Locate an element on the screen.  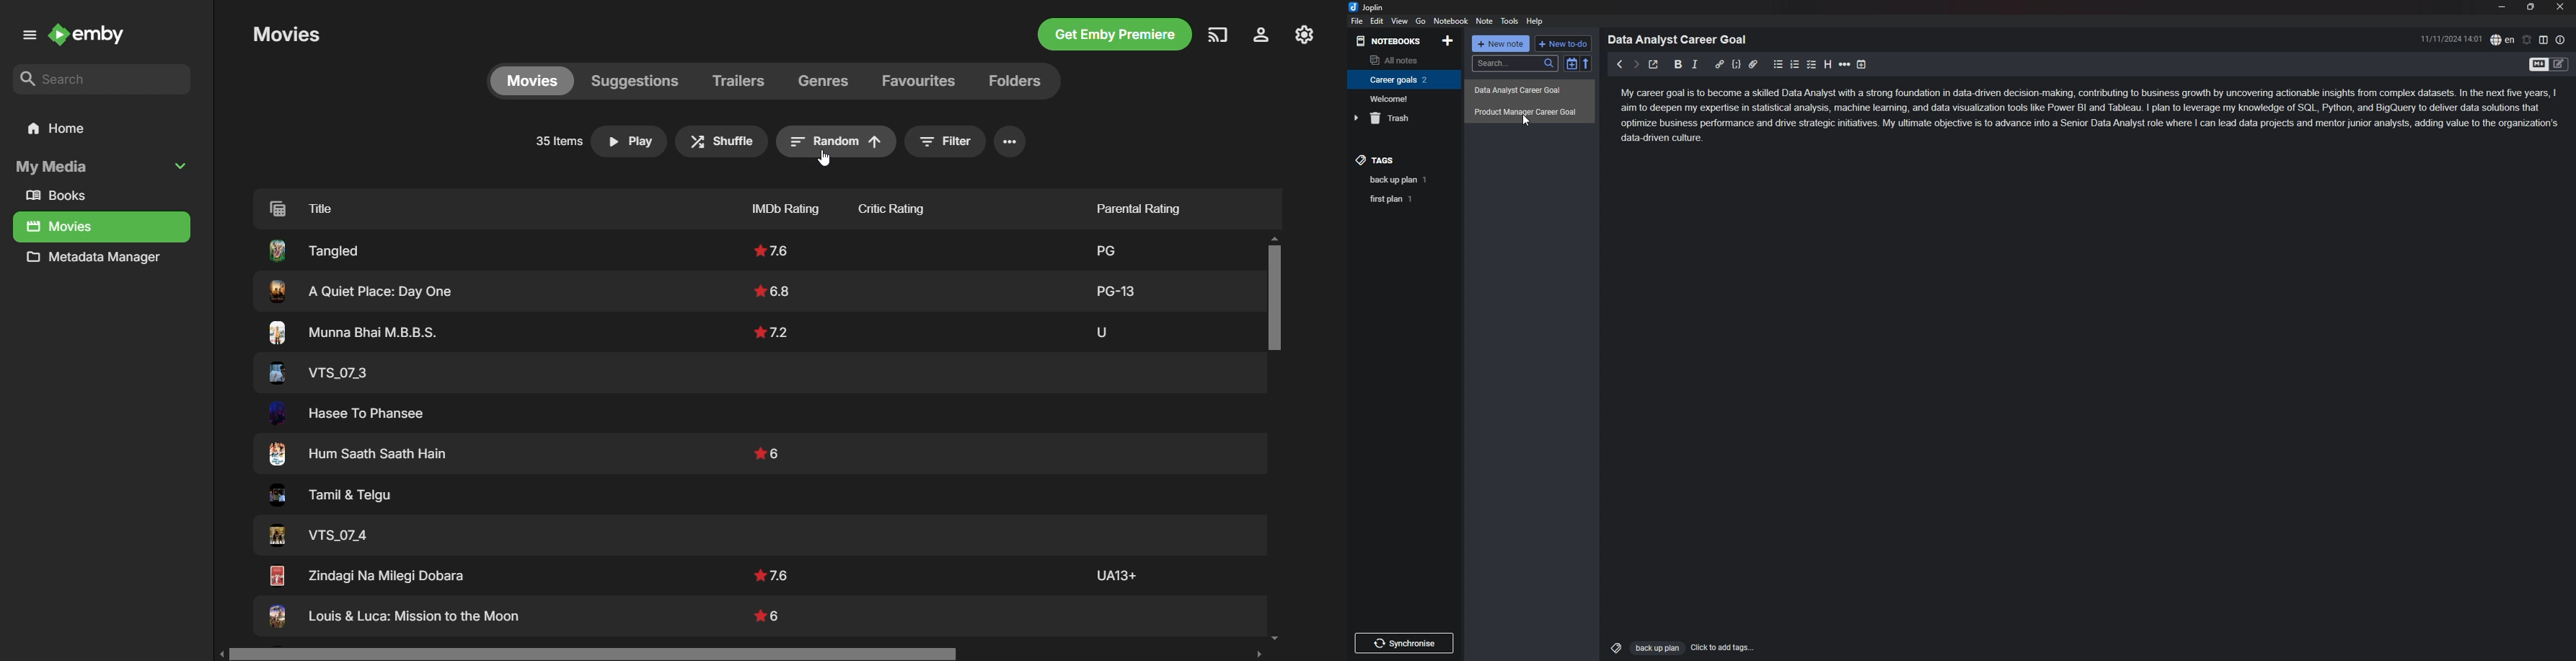
Home is located at coordinates (100, 129).